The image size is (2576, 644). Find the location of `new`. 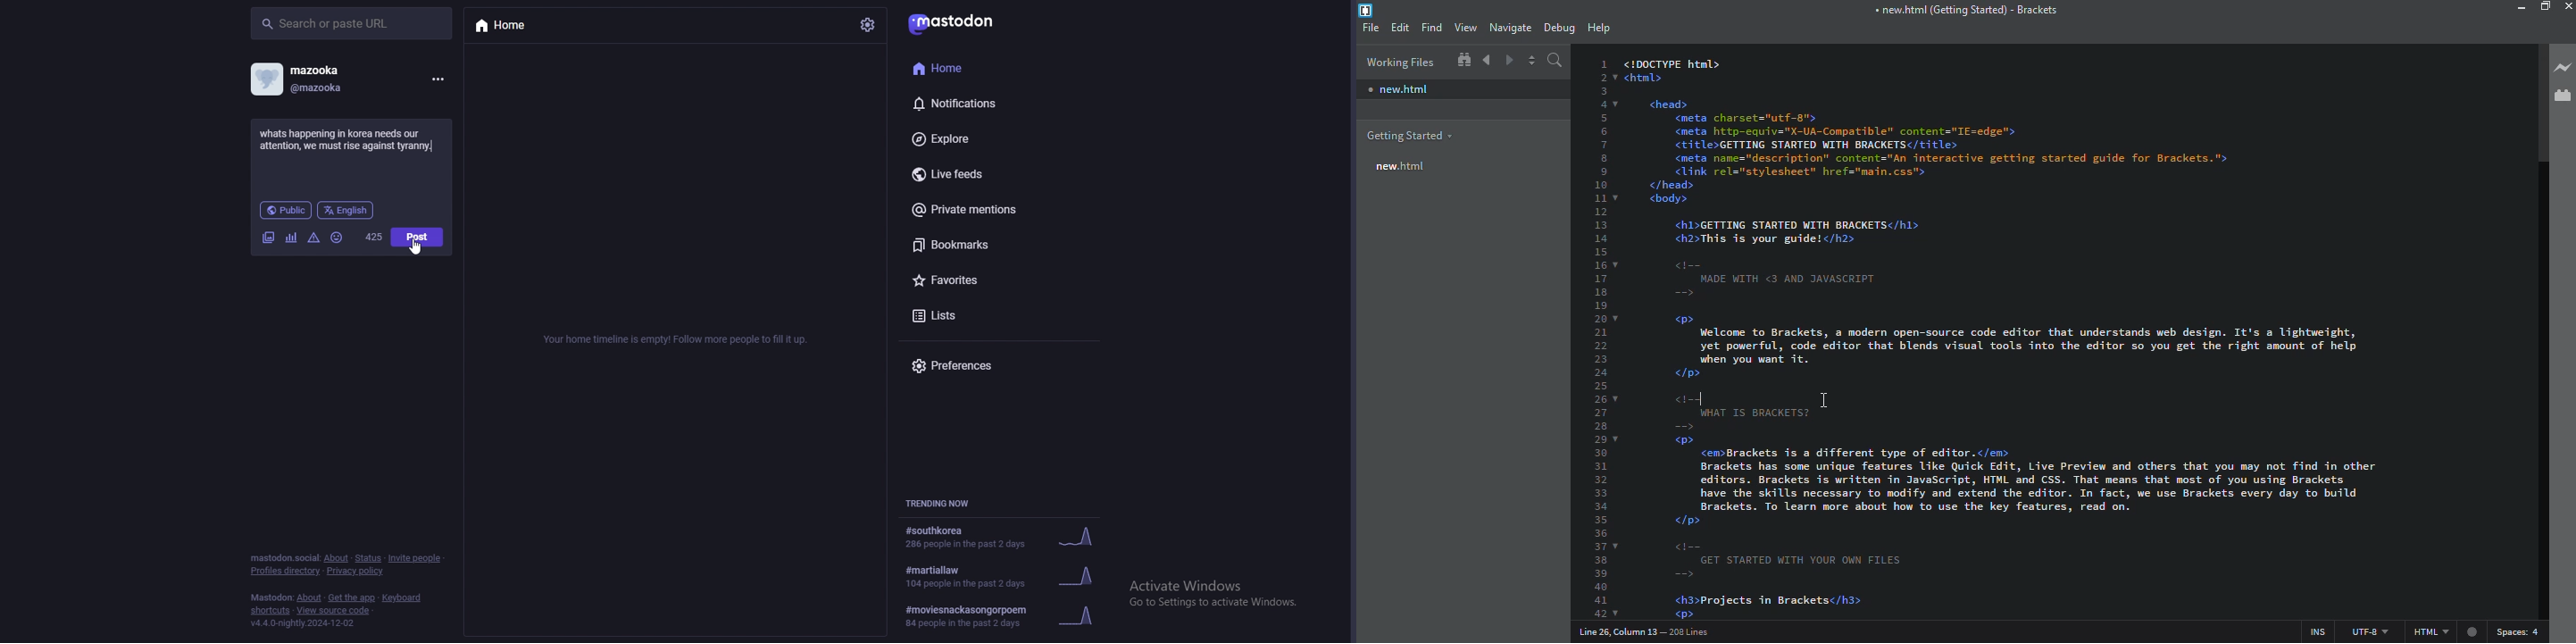

new is located at coordinates (1399, 87).